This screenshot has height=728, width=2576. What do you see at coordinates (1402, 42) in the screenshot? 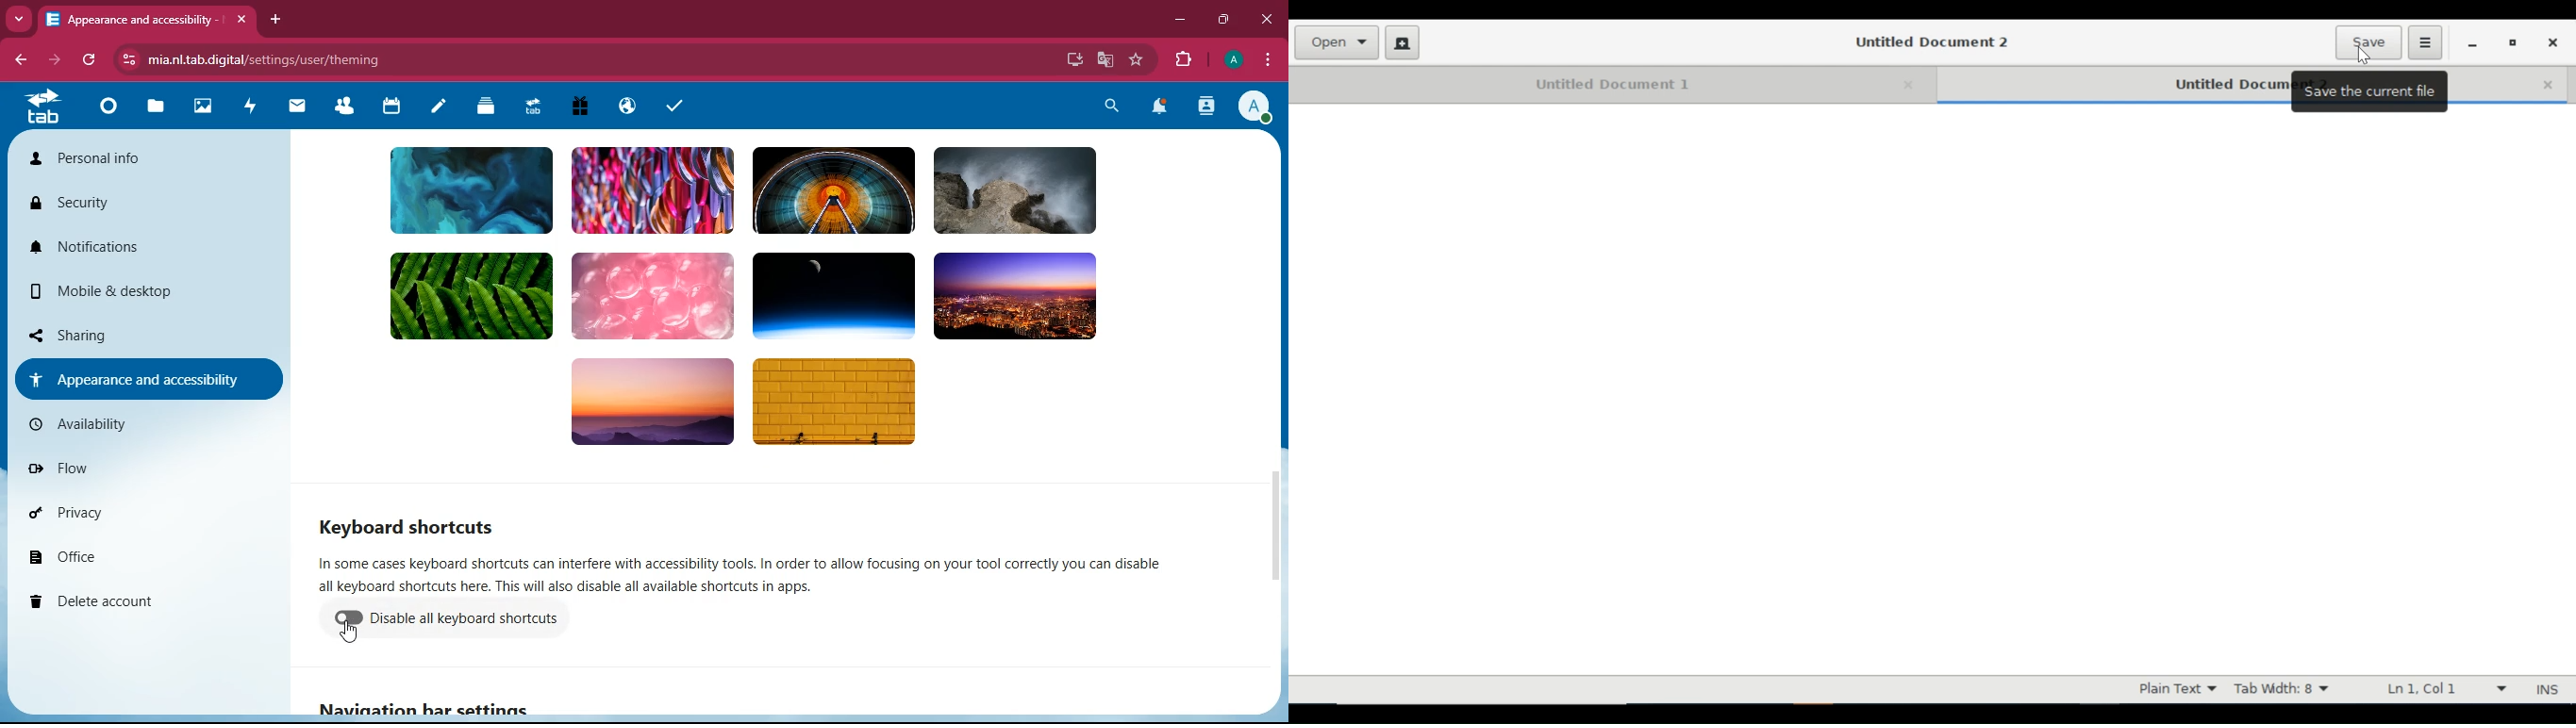
I see `Create new document` at bounding box center [1402, 42].